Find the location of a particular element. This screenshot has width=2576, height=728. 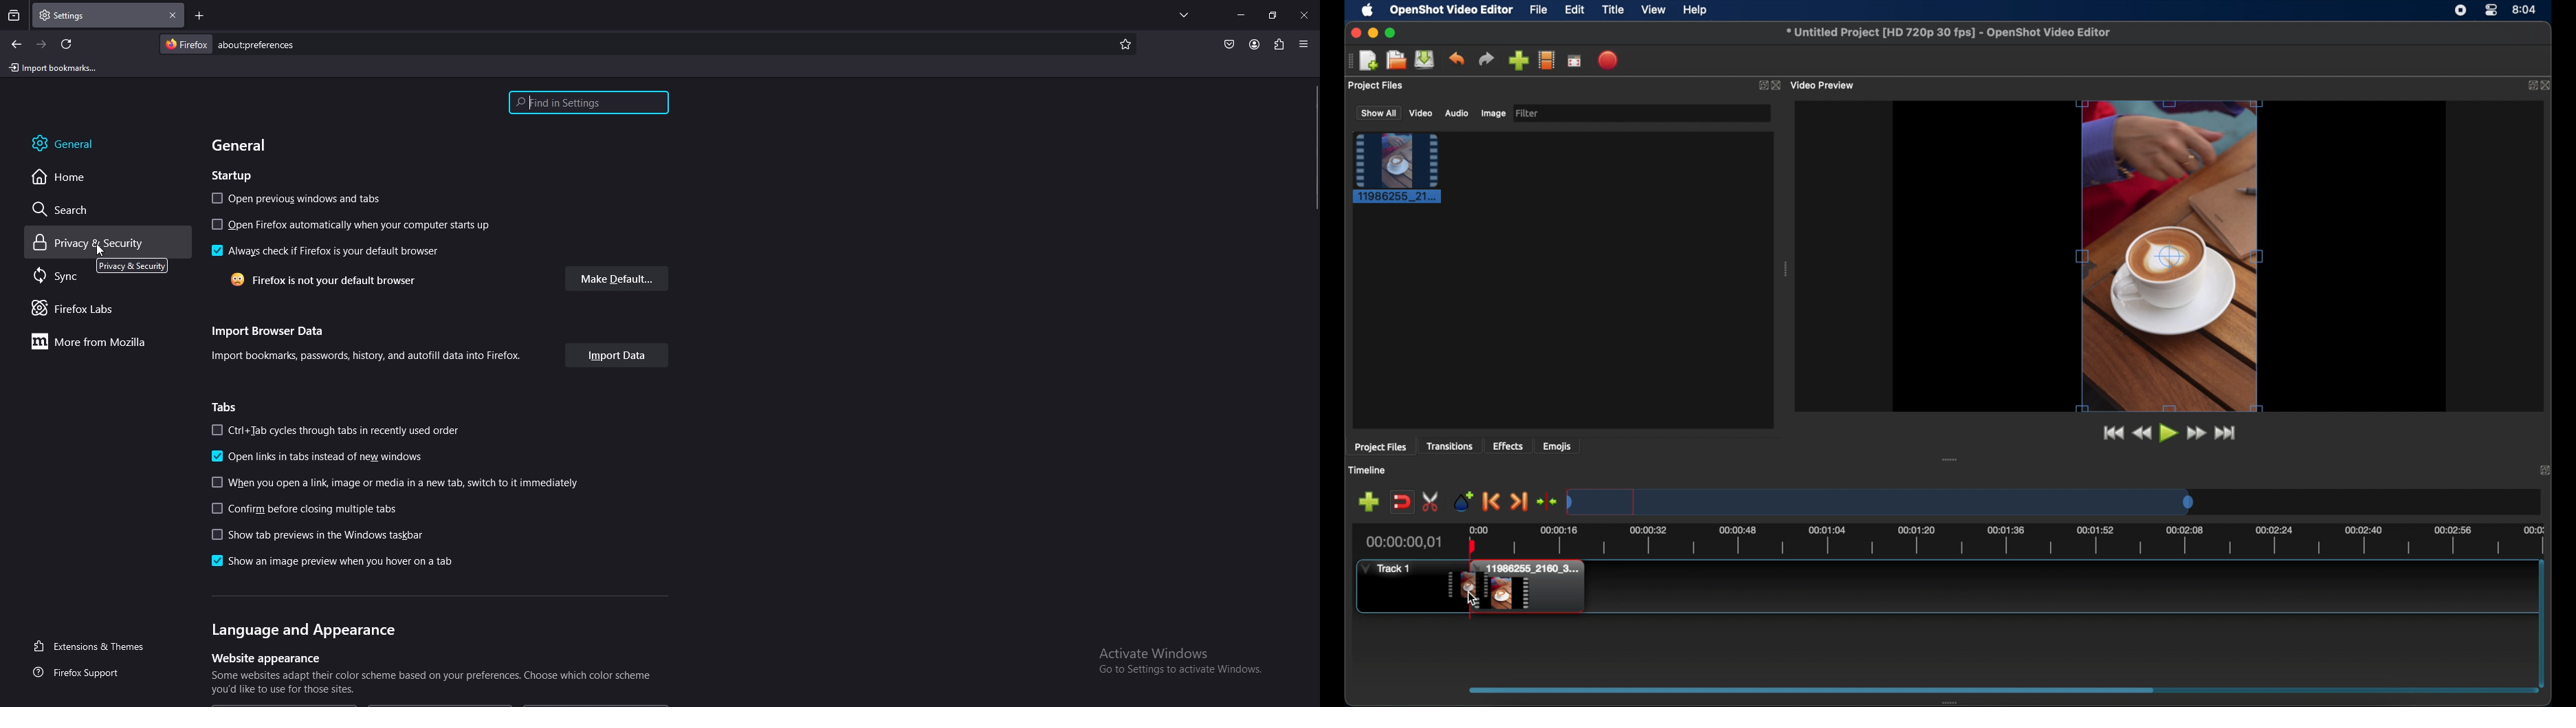

home is located at coordinates (80, 177).